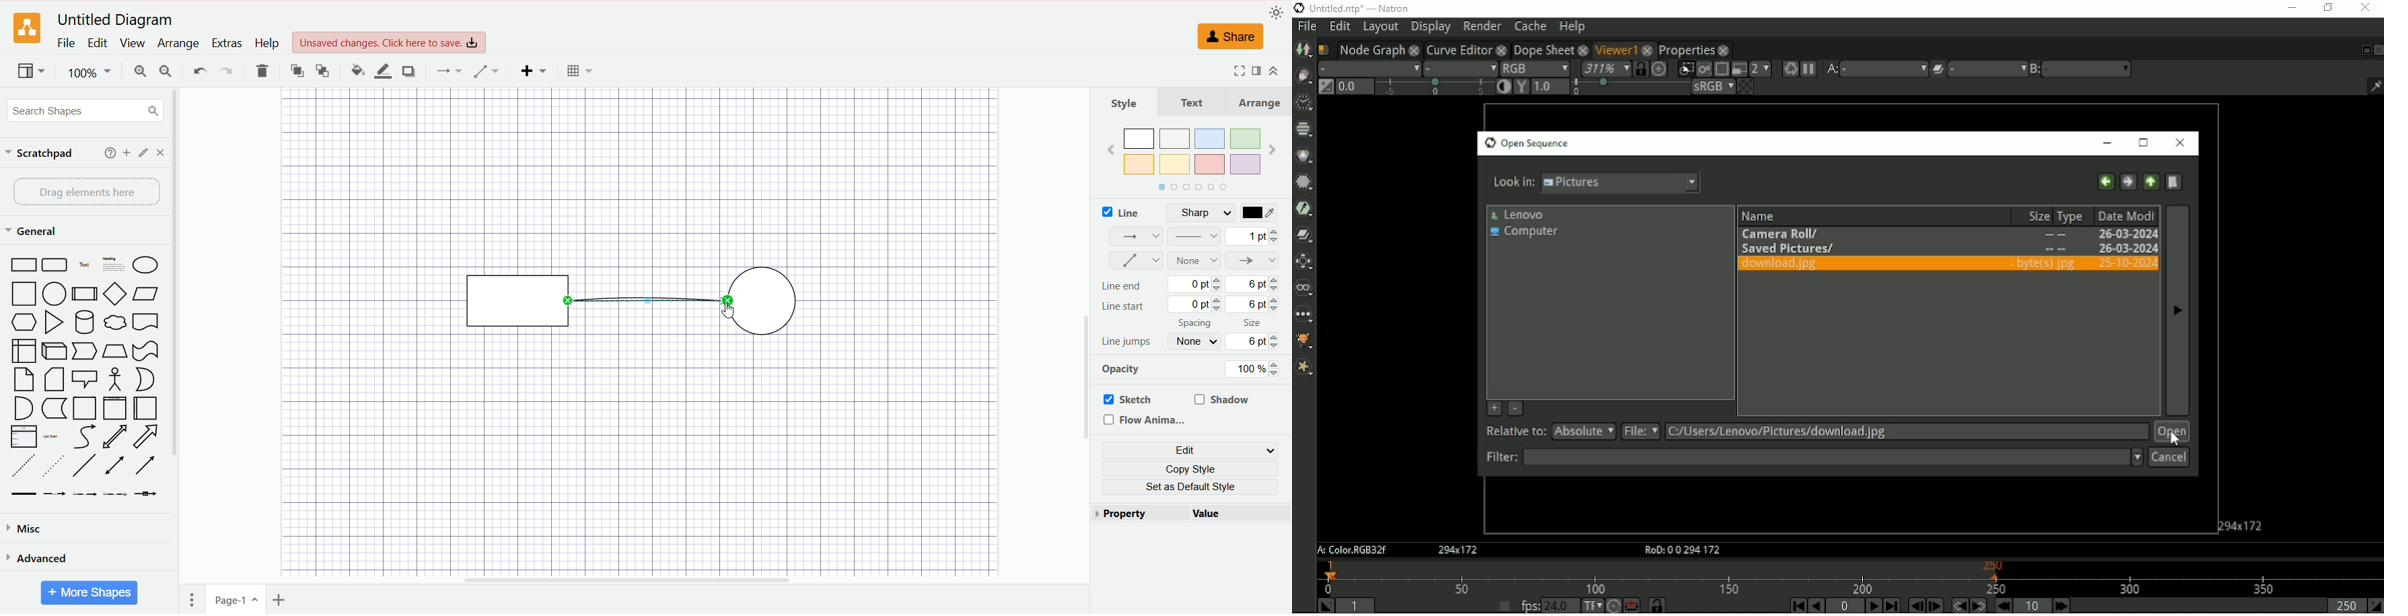  What do you see at coordinates (1194, 323) in the screenshot?
I see `spacing` at bounding box center [1194, 323].